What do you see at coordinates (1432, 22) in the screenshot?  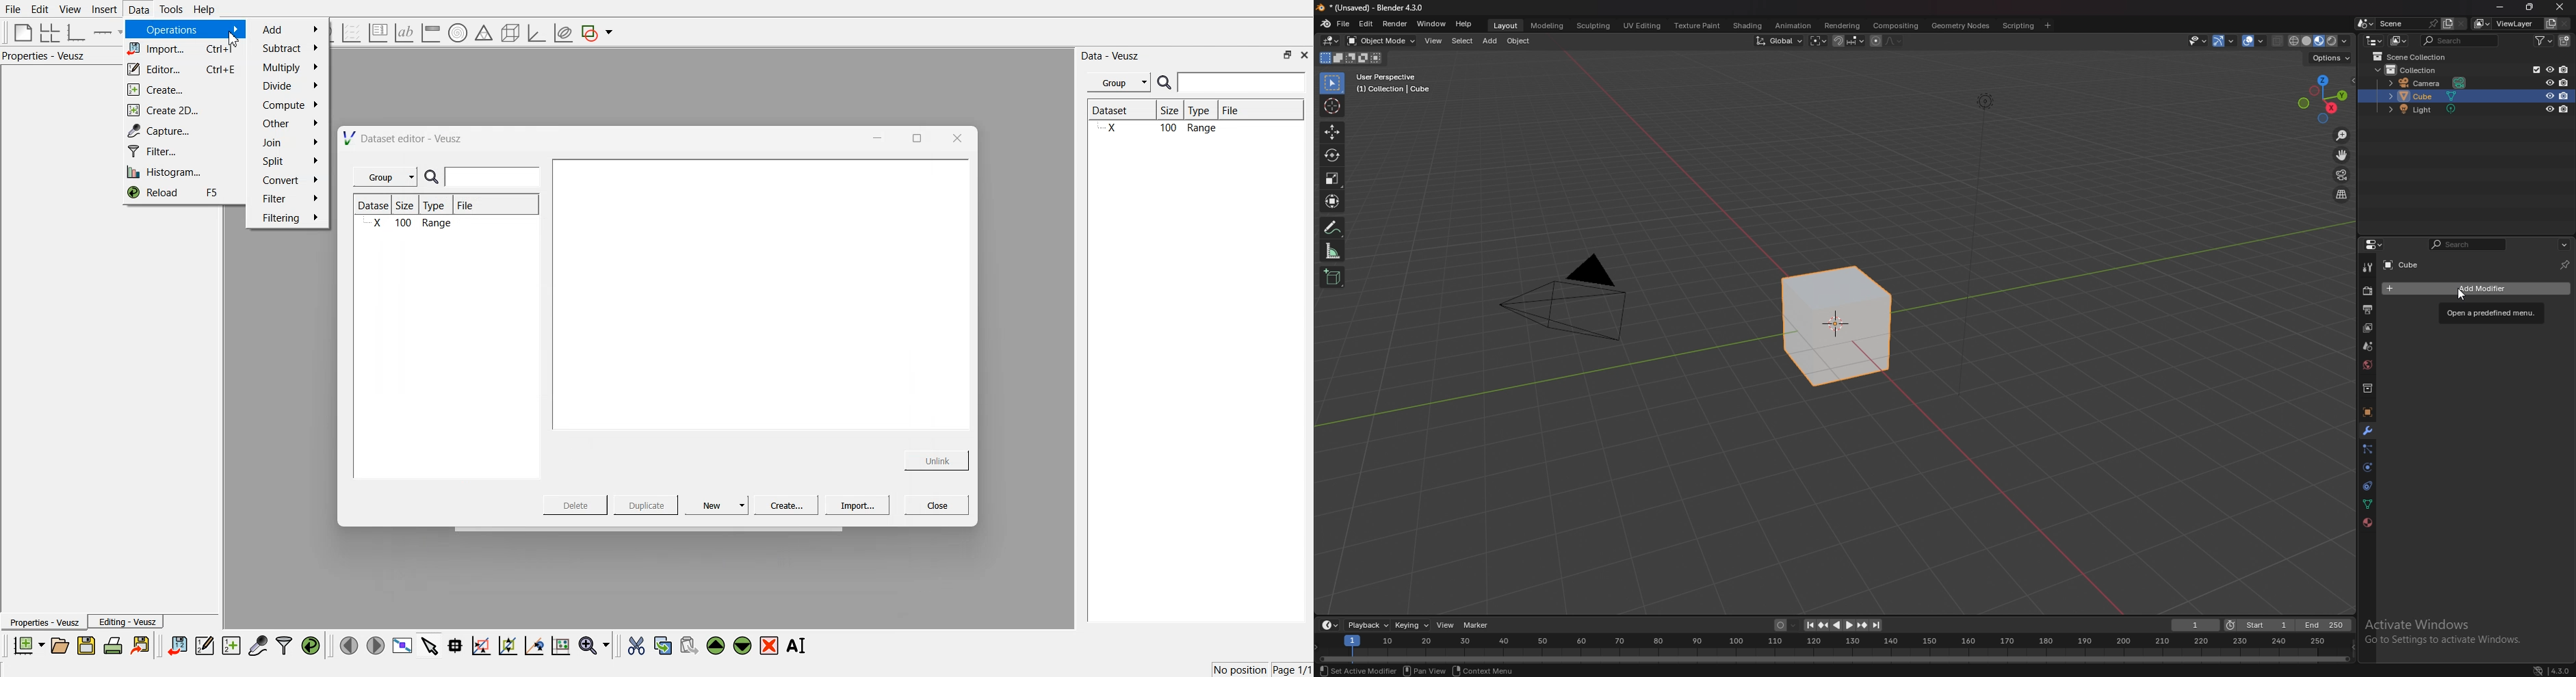 I see `window` at bounding box center [1432, 22].